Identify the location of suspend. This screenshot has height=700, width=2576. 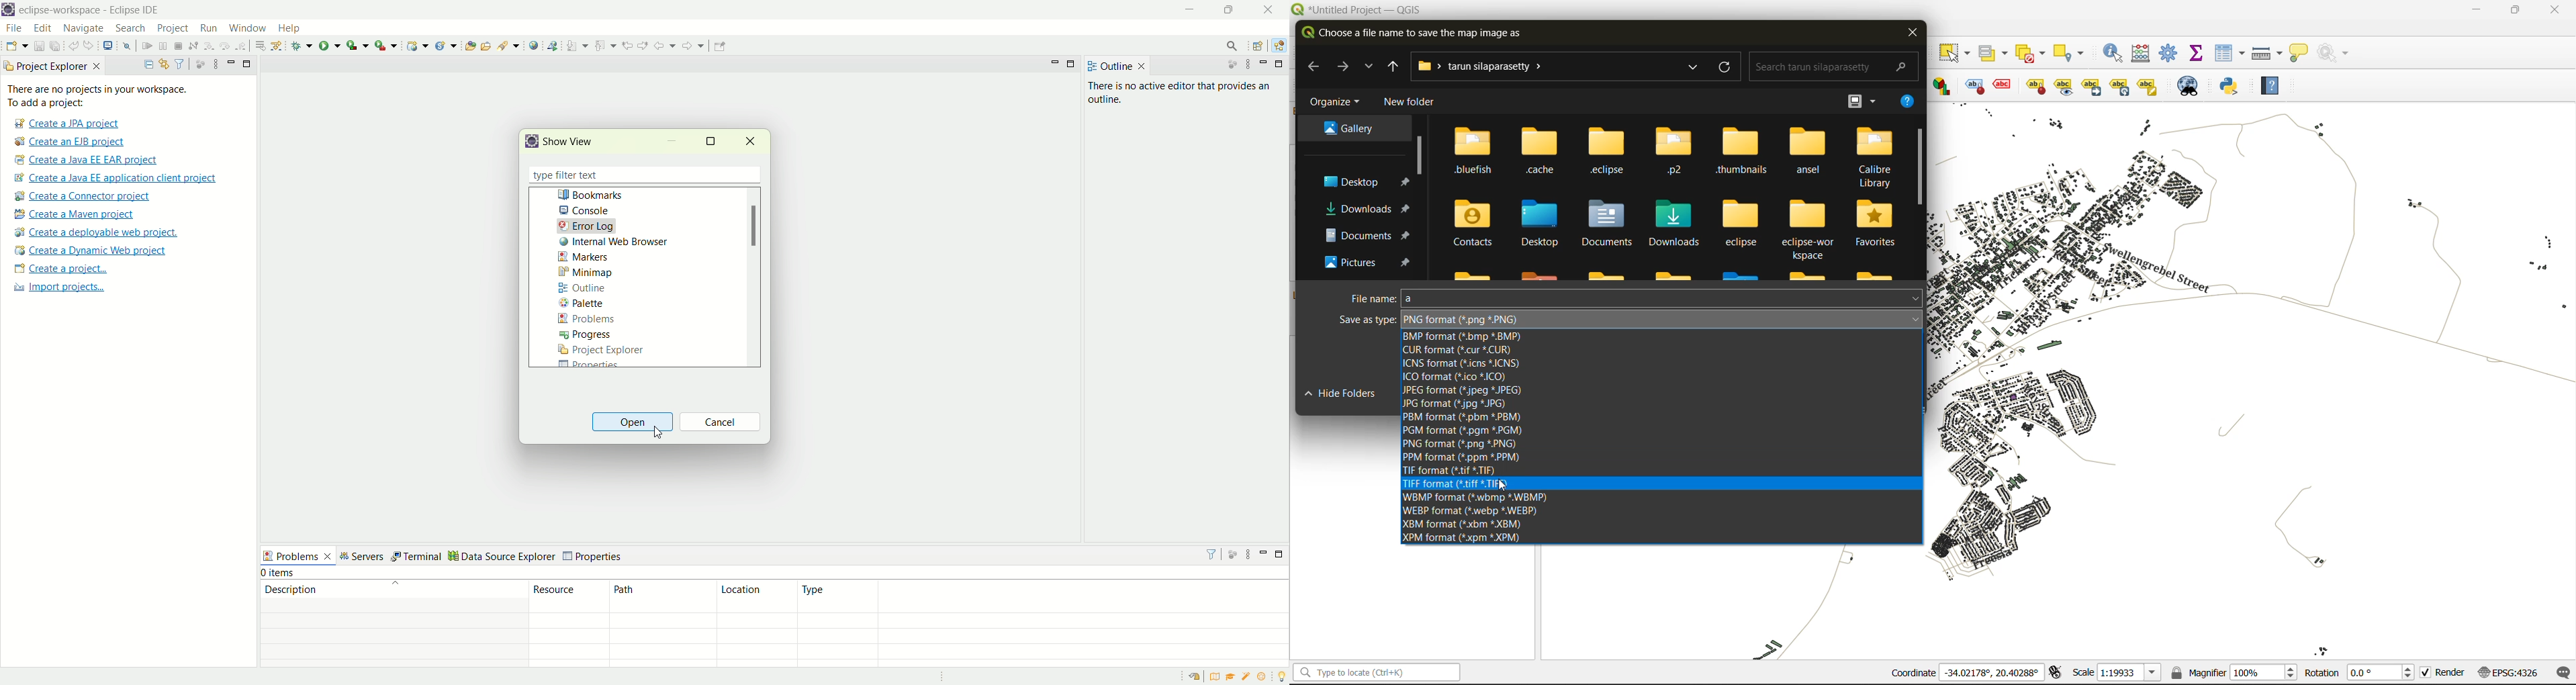
(164, 45).